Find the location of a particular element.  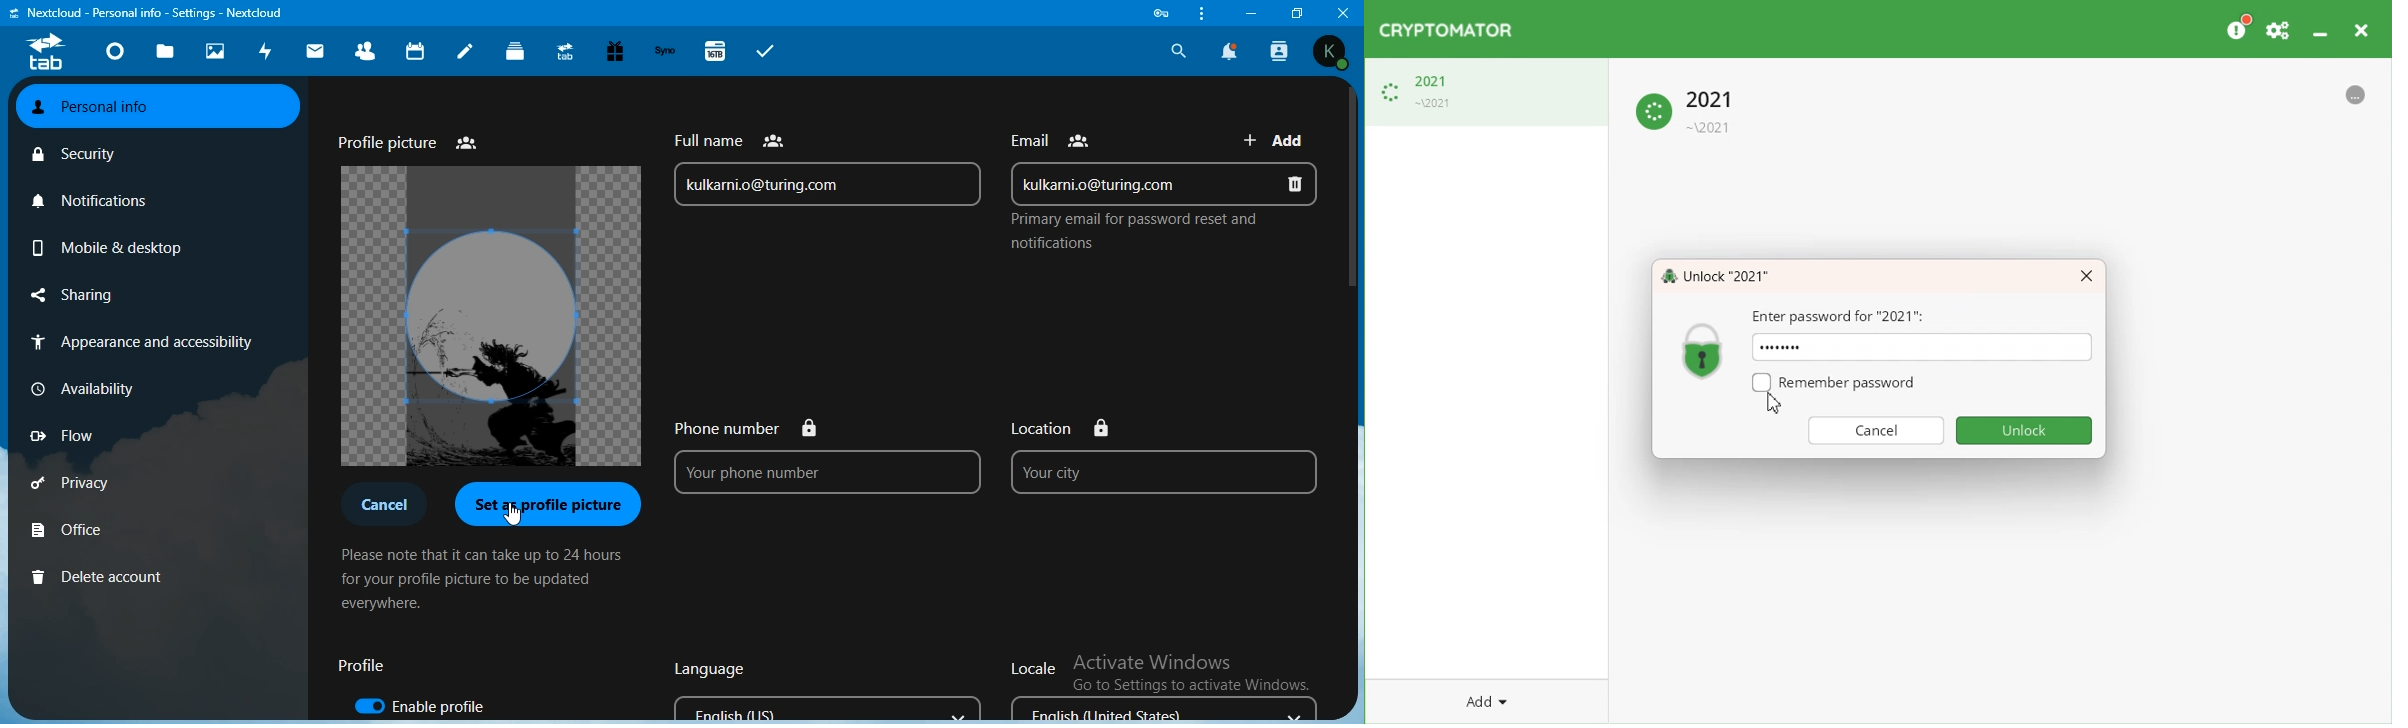

search is located at coordinates (1176, 50).